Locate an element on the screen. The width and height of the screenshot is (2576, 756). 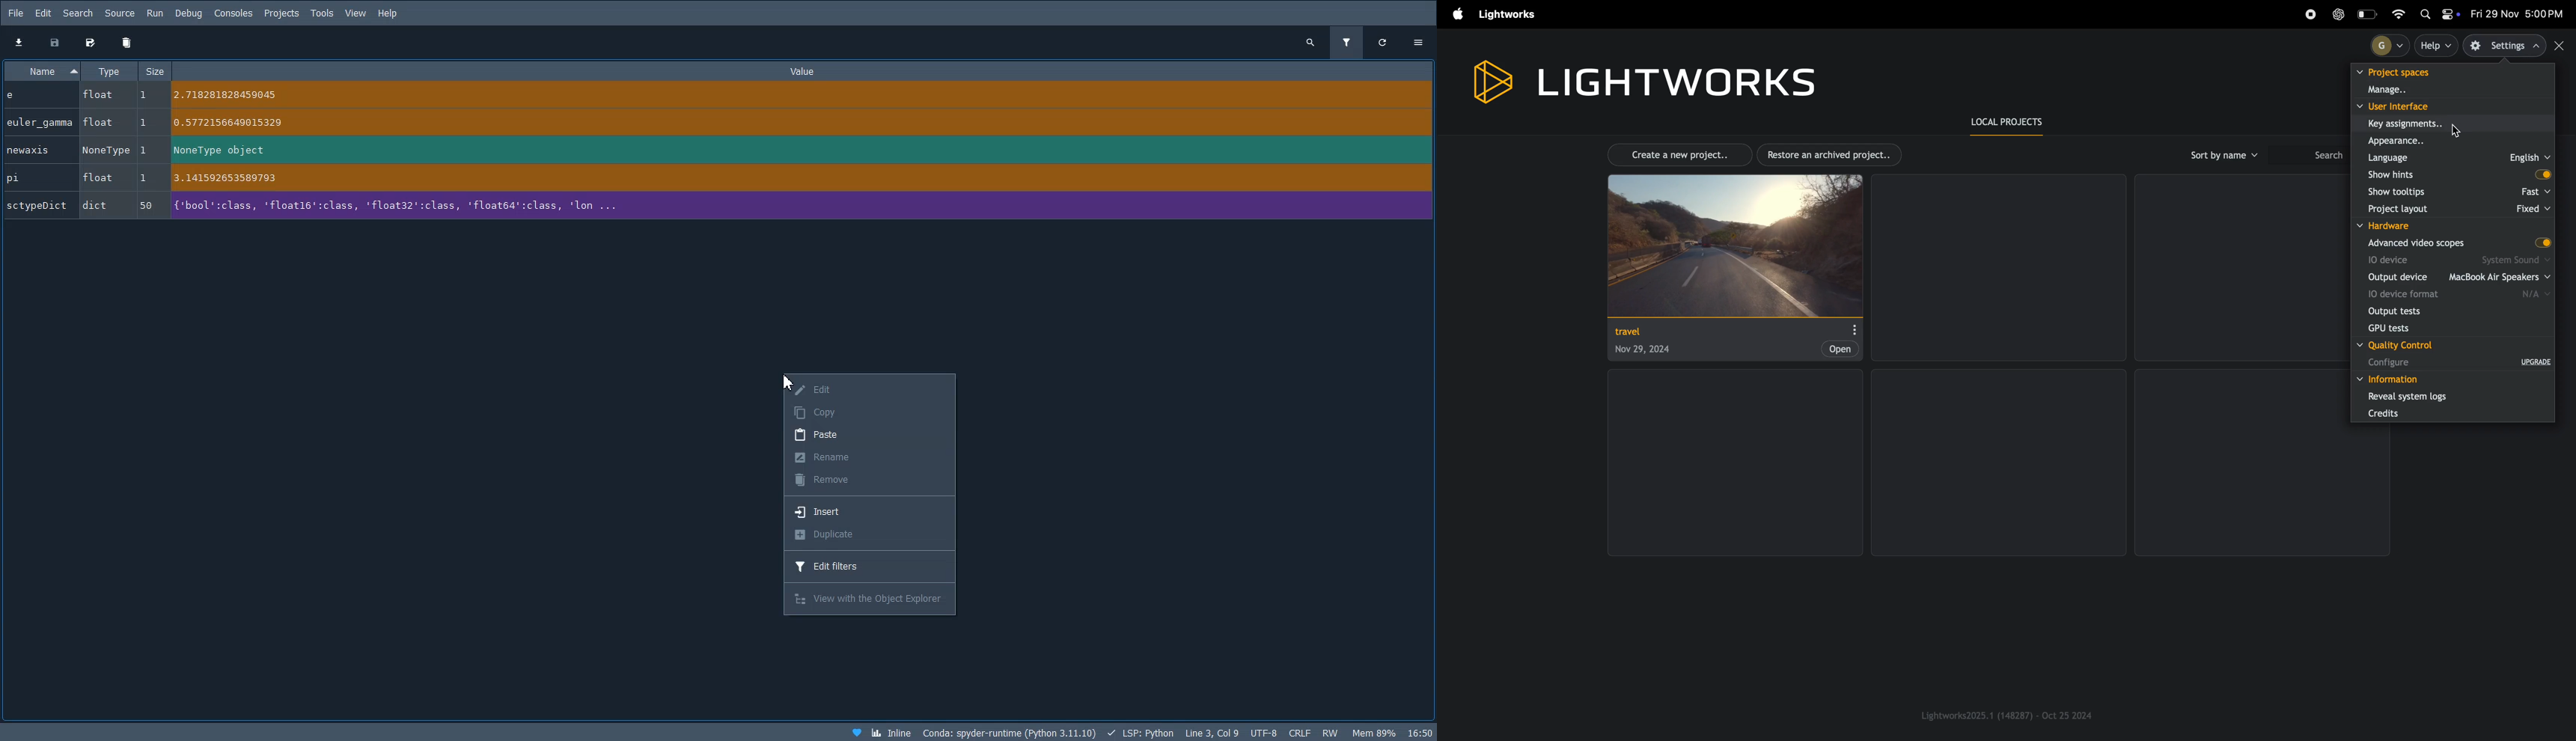
Copy is located at coordinates (869, 412).